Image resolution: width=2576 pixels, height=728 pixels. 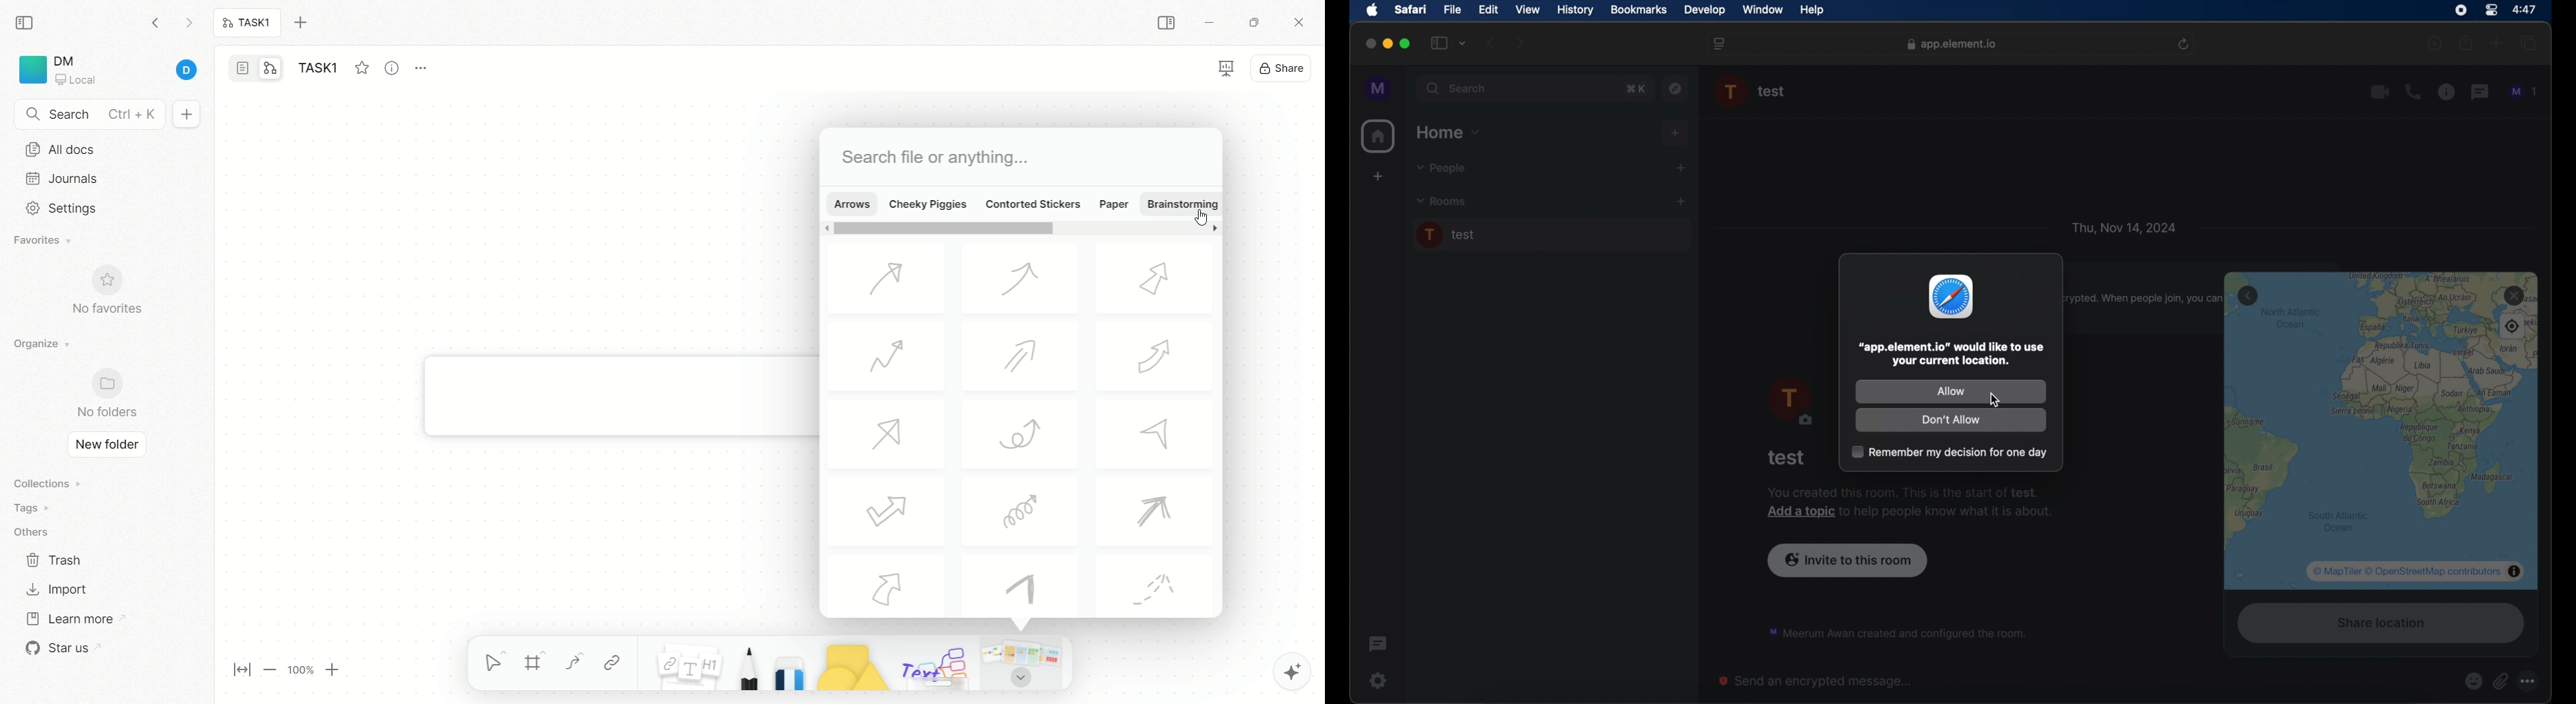 What do you see at coordinates (2481, 92) in the screenshot?
I see `threads` at bounding box center [2481, 92].